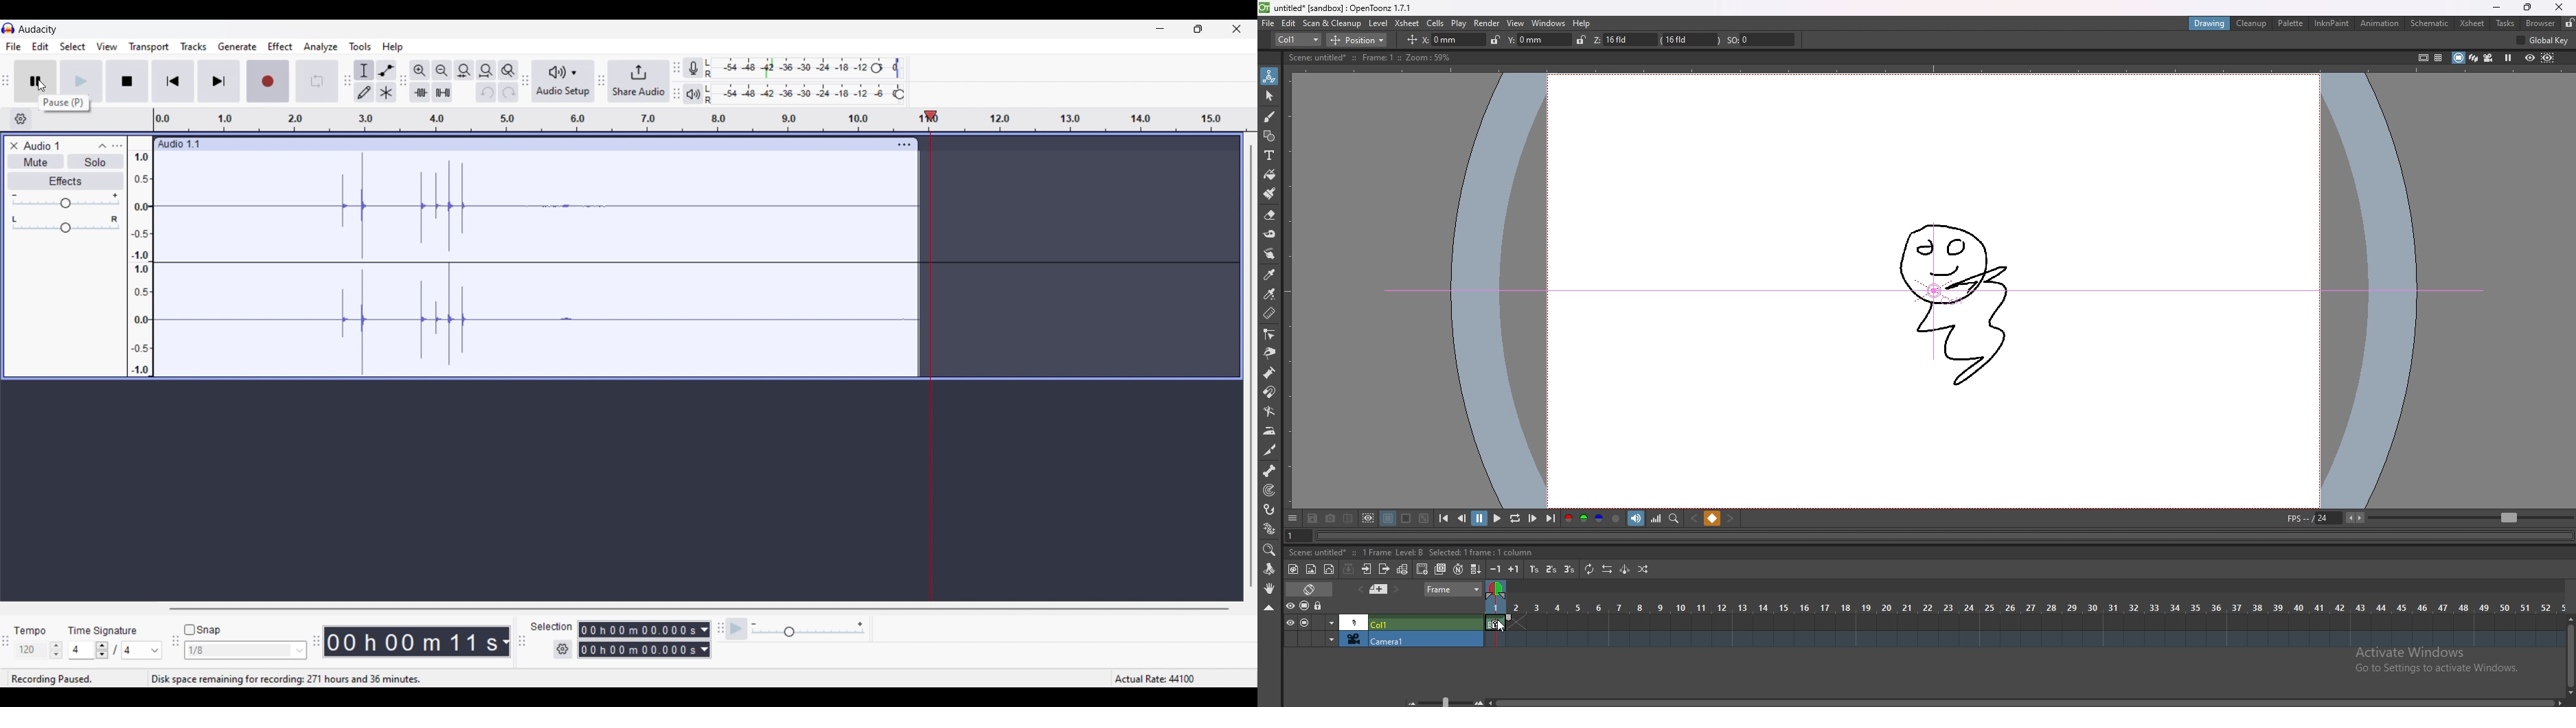  I want to click on iron, so click(1270, 430).